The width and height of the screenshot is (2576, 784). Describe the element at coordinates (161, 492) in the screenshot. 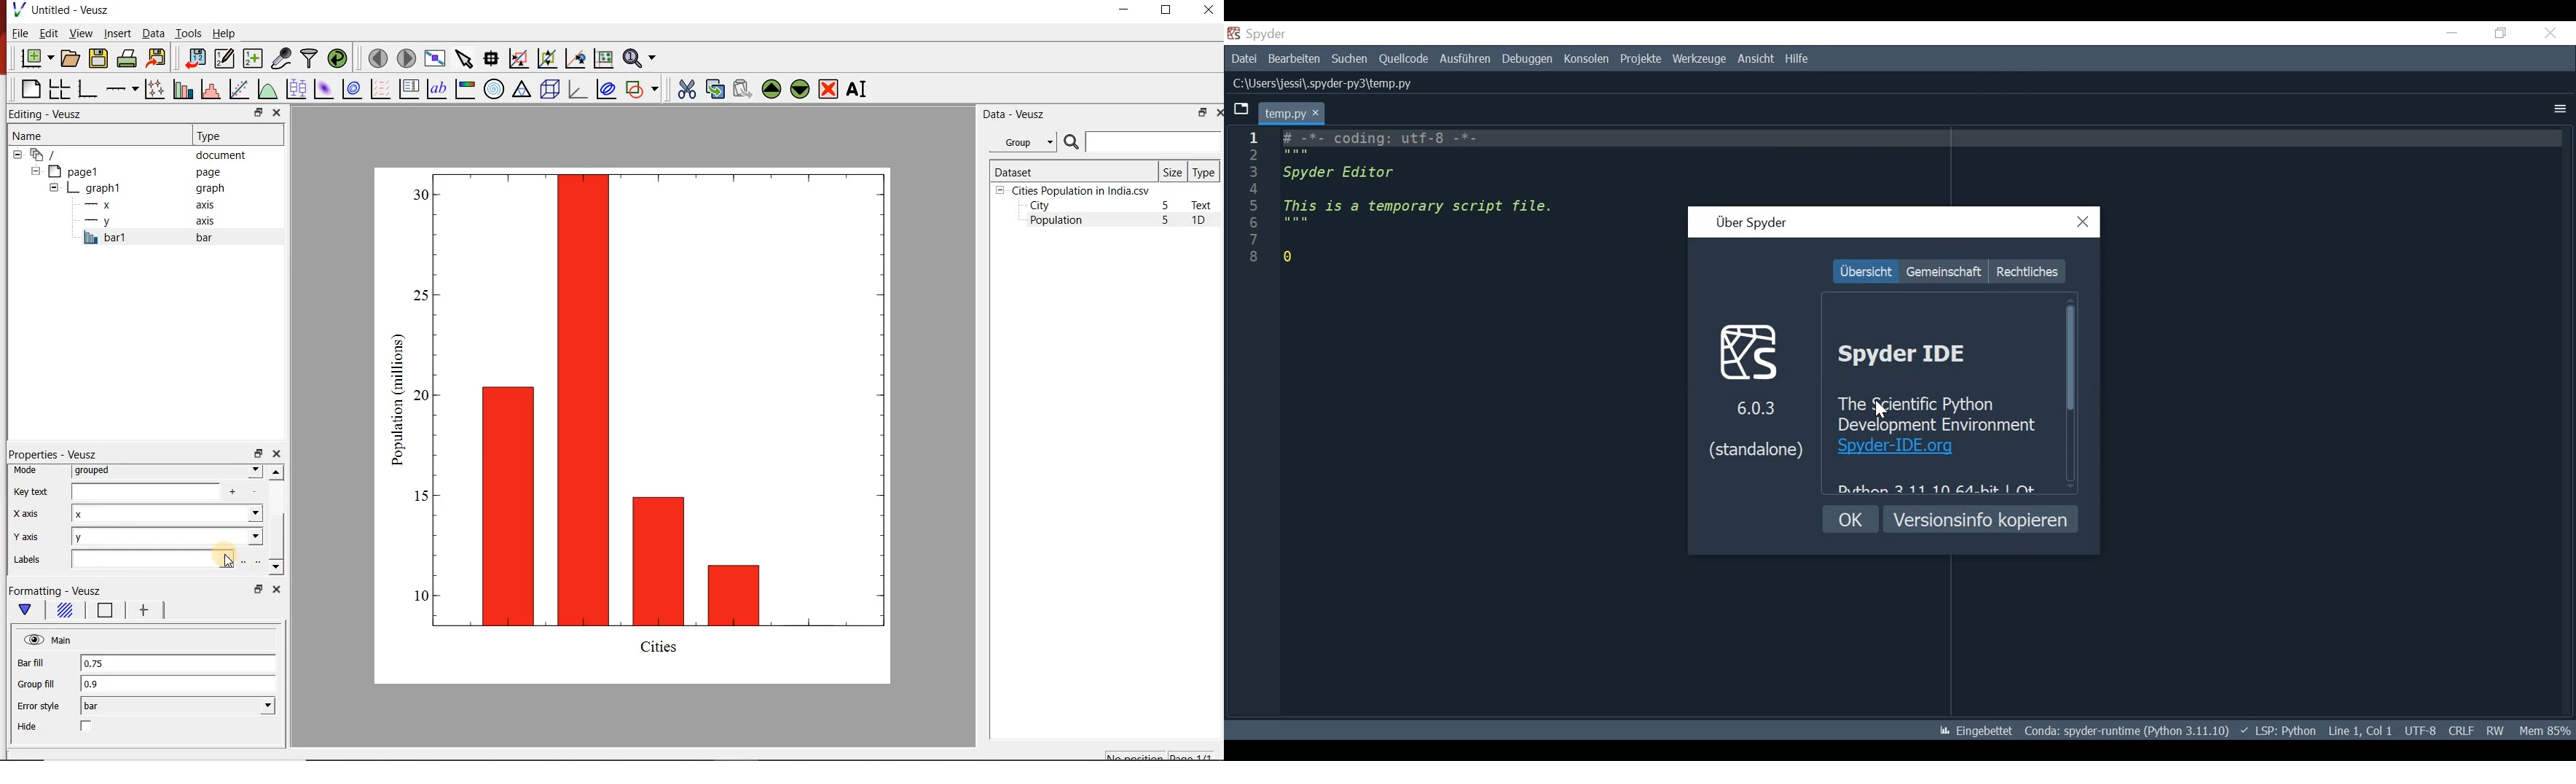

I see `input field` at that location.